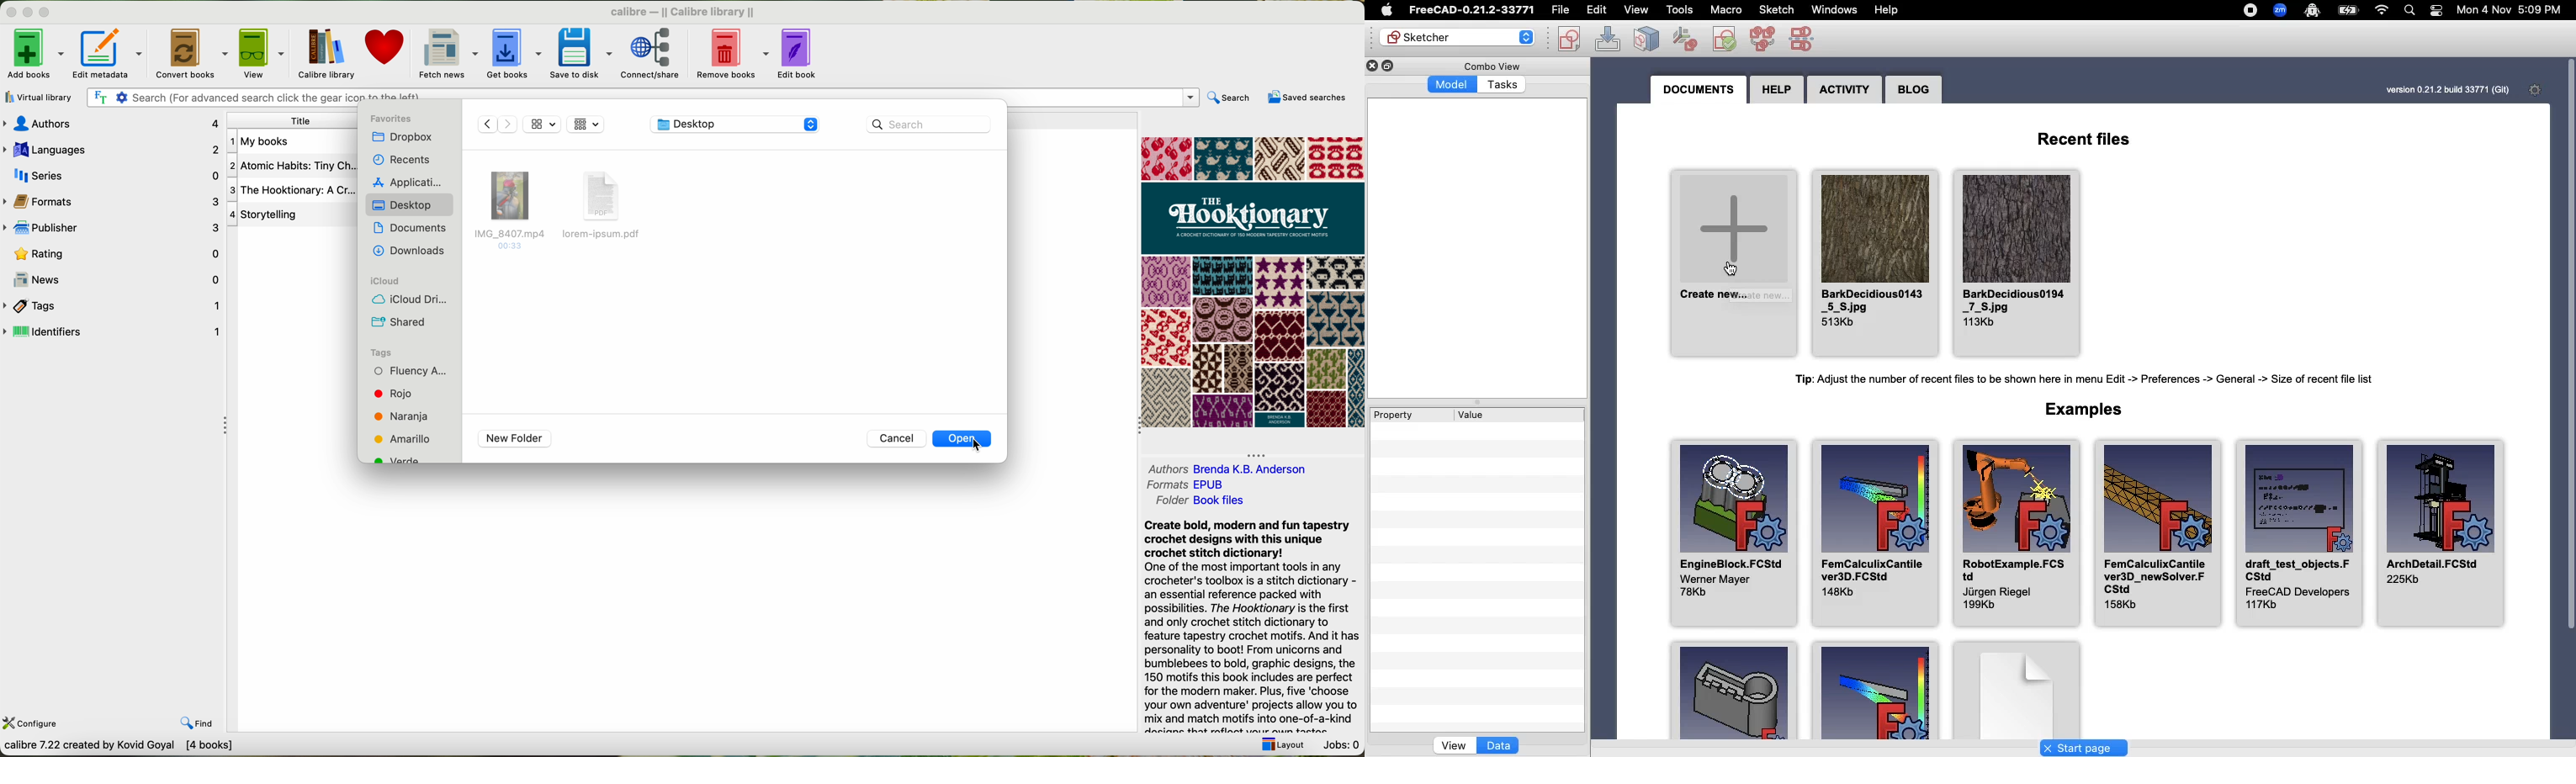 This screenshot has width=2576, height=784. What do you see at coordinates (656, 54) in the screenshot?
I see `connect share` at bounding box center [656, 54].